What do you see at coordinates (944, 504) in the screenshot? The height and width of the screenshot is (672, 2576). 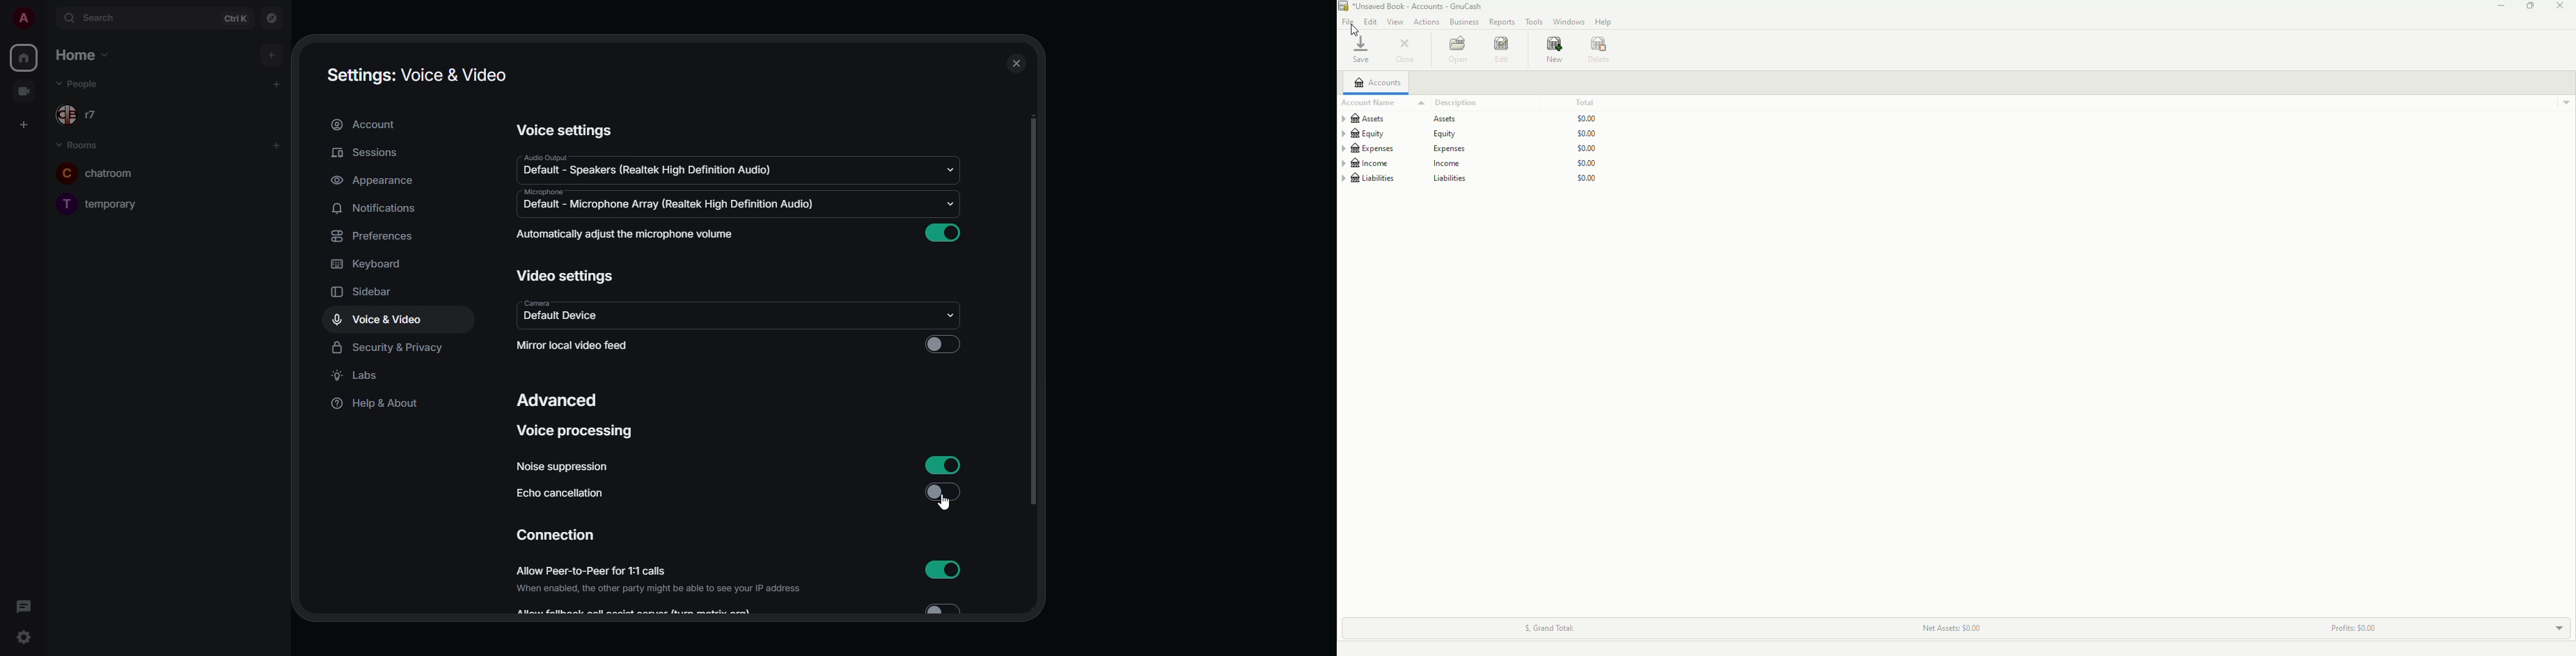 I see `cursor` at bounding box center [944, 504].